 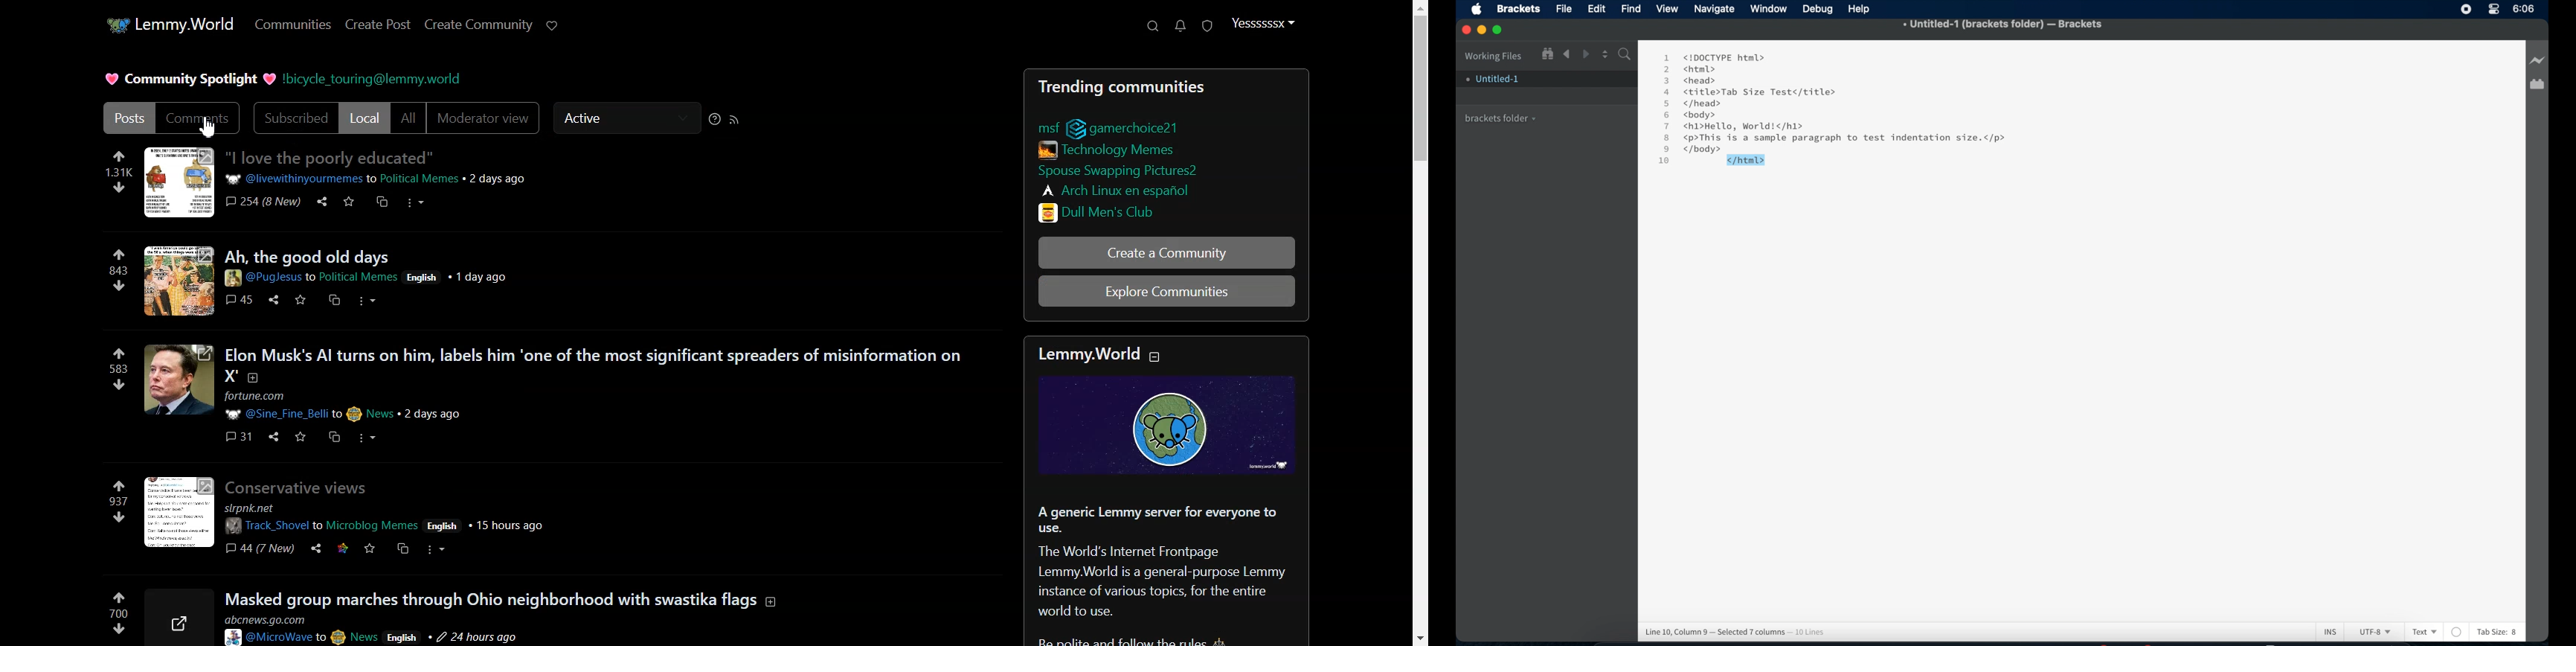 What do you see at coordinates (1838, 138) in the screenshot?
I see `8 <p>This is a sample paragraph to test indentation size.</p>` at bounding box center [1838, 138].